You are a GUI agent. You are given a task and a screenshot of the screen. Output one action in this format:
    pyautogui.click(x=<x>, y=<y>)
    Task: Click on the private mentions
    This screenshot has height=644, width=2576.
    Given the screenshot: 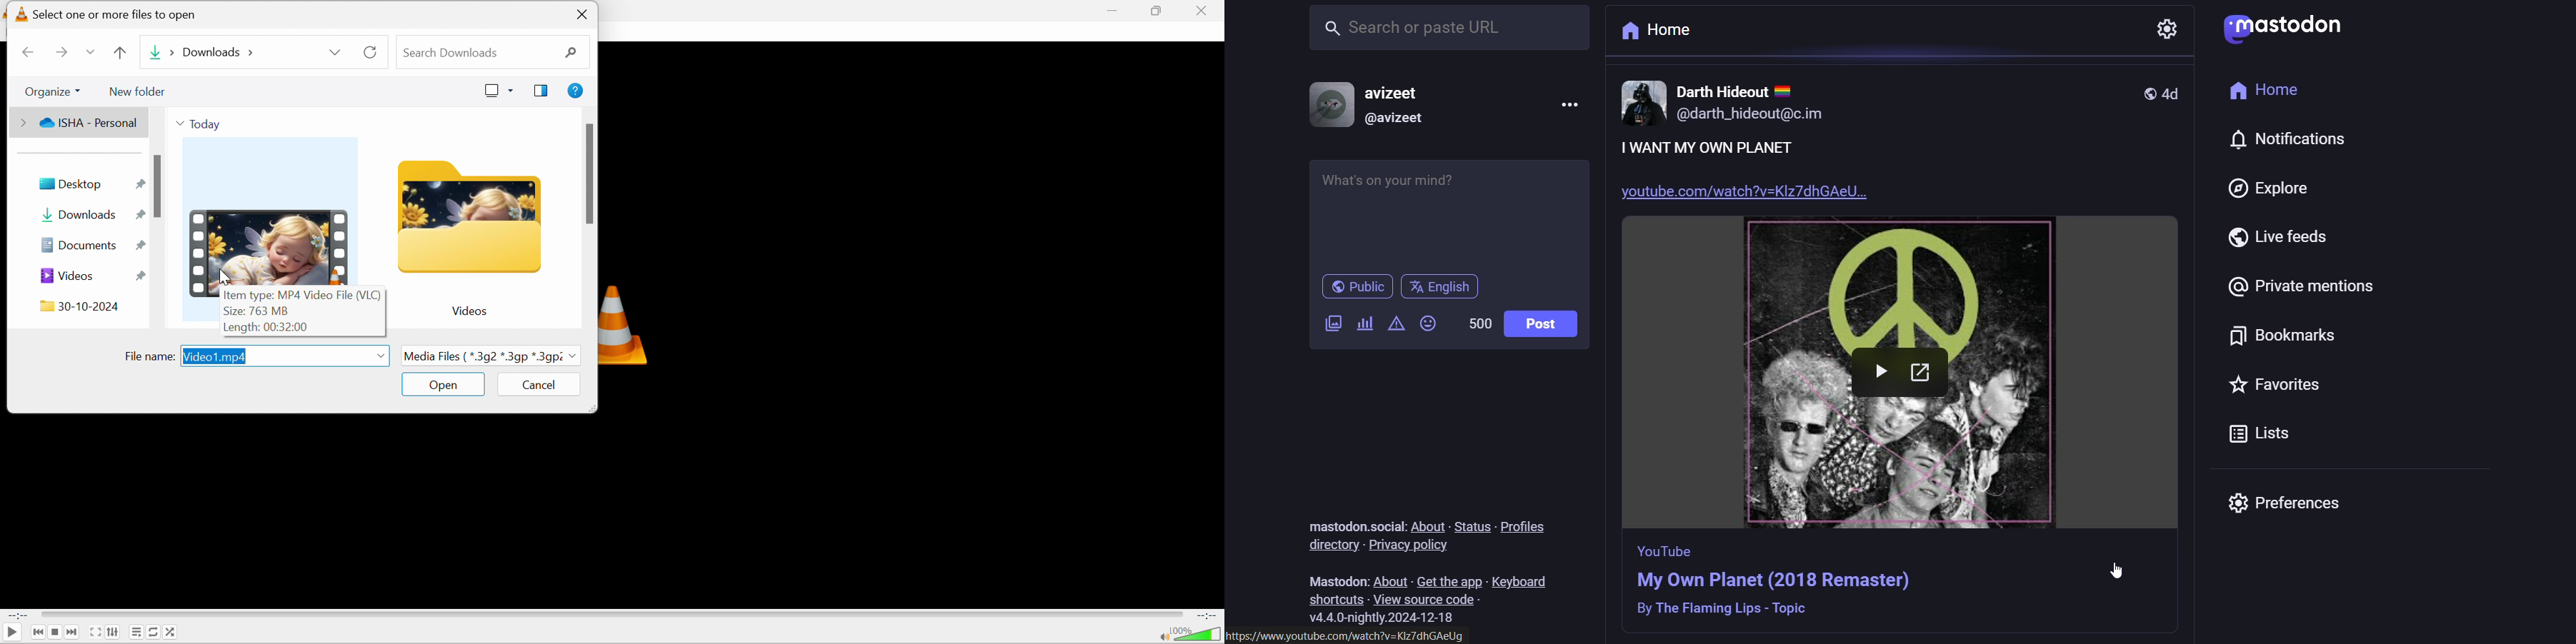 What is the action you would take?
    pyautogui.click(x=2293, y=285)
    